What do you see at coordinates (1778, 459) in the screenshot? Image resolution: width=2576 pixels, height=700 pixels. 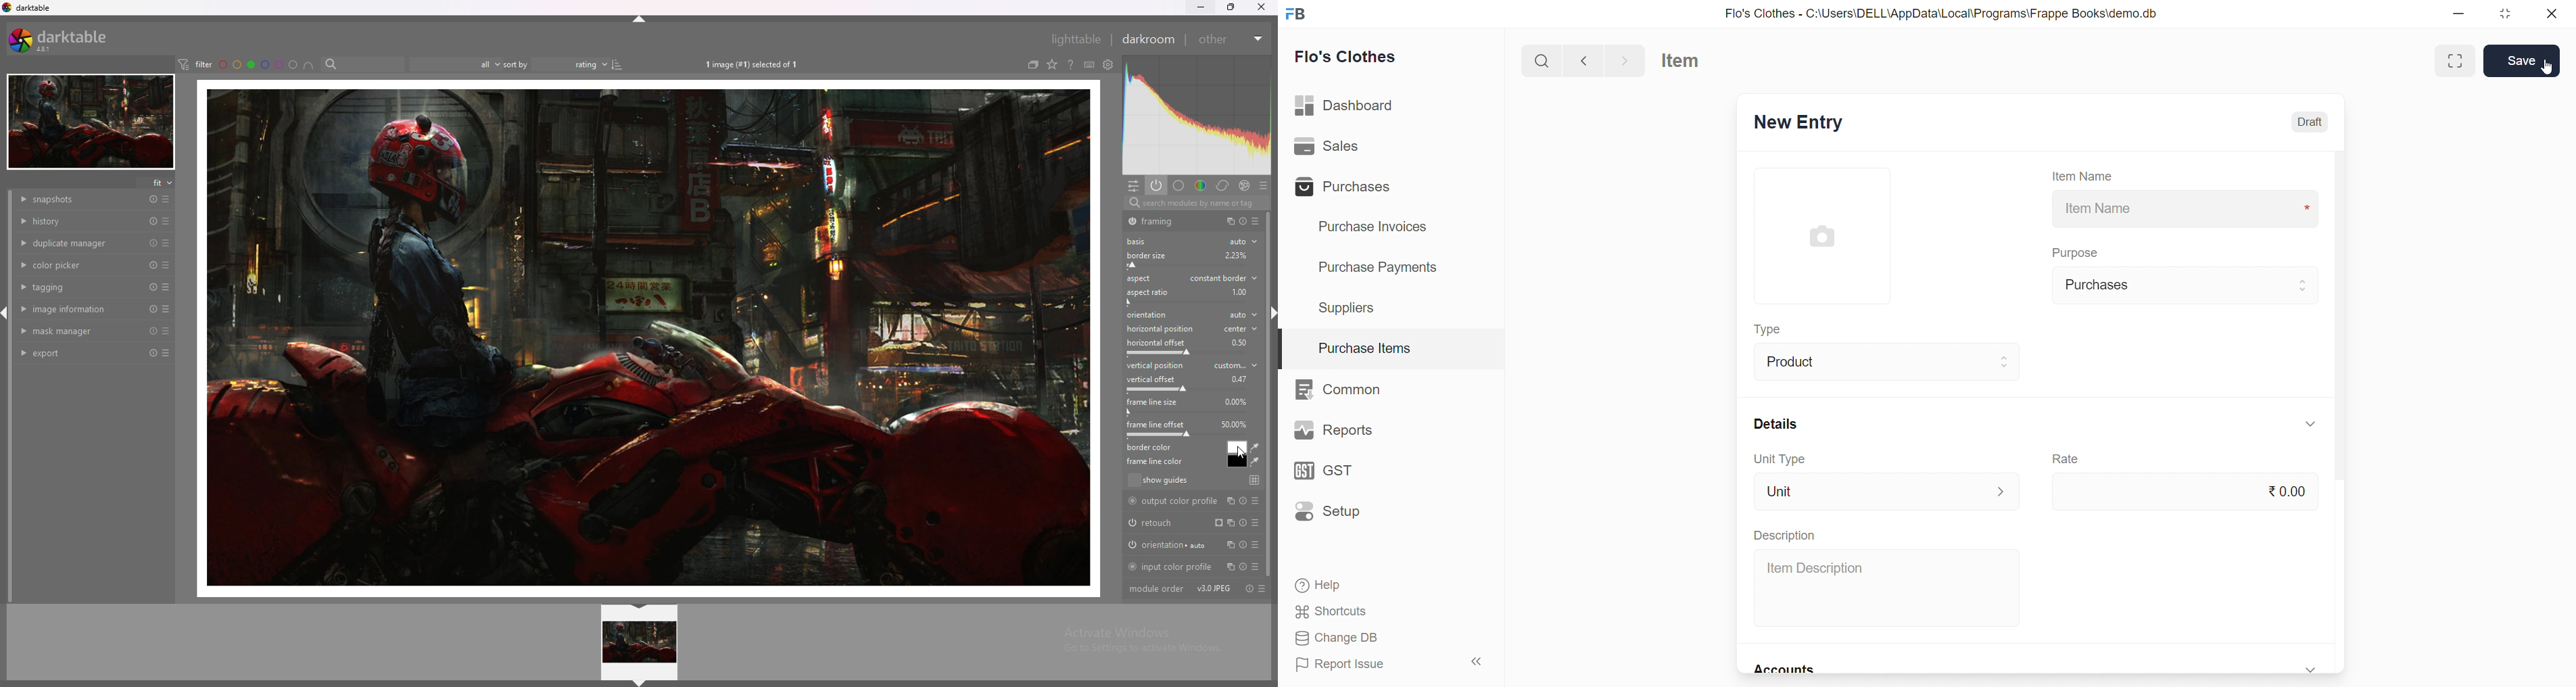 I see `Unit Type` at bounding box center [1778, 459].